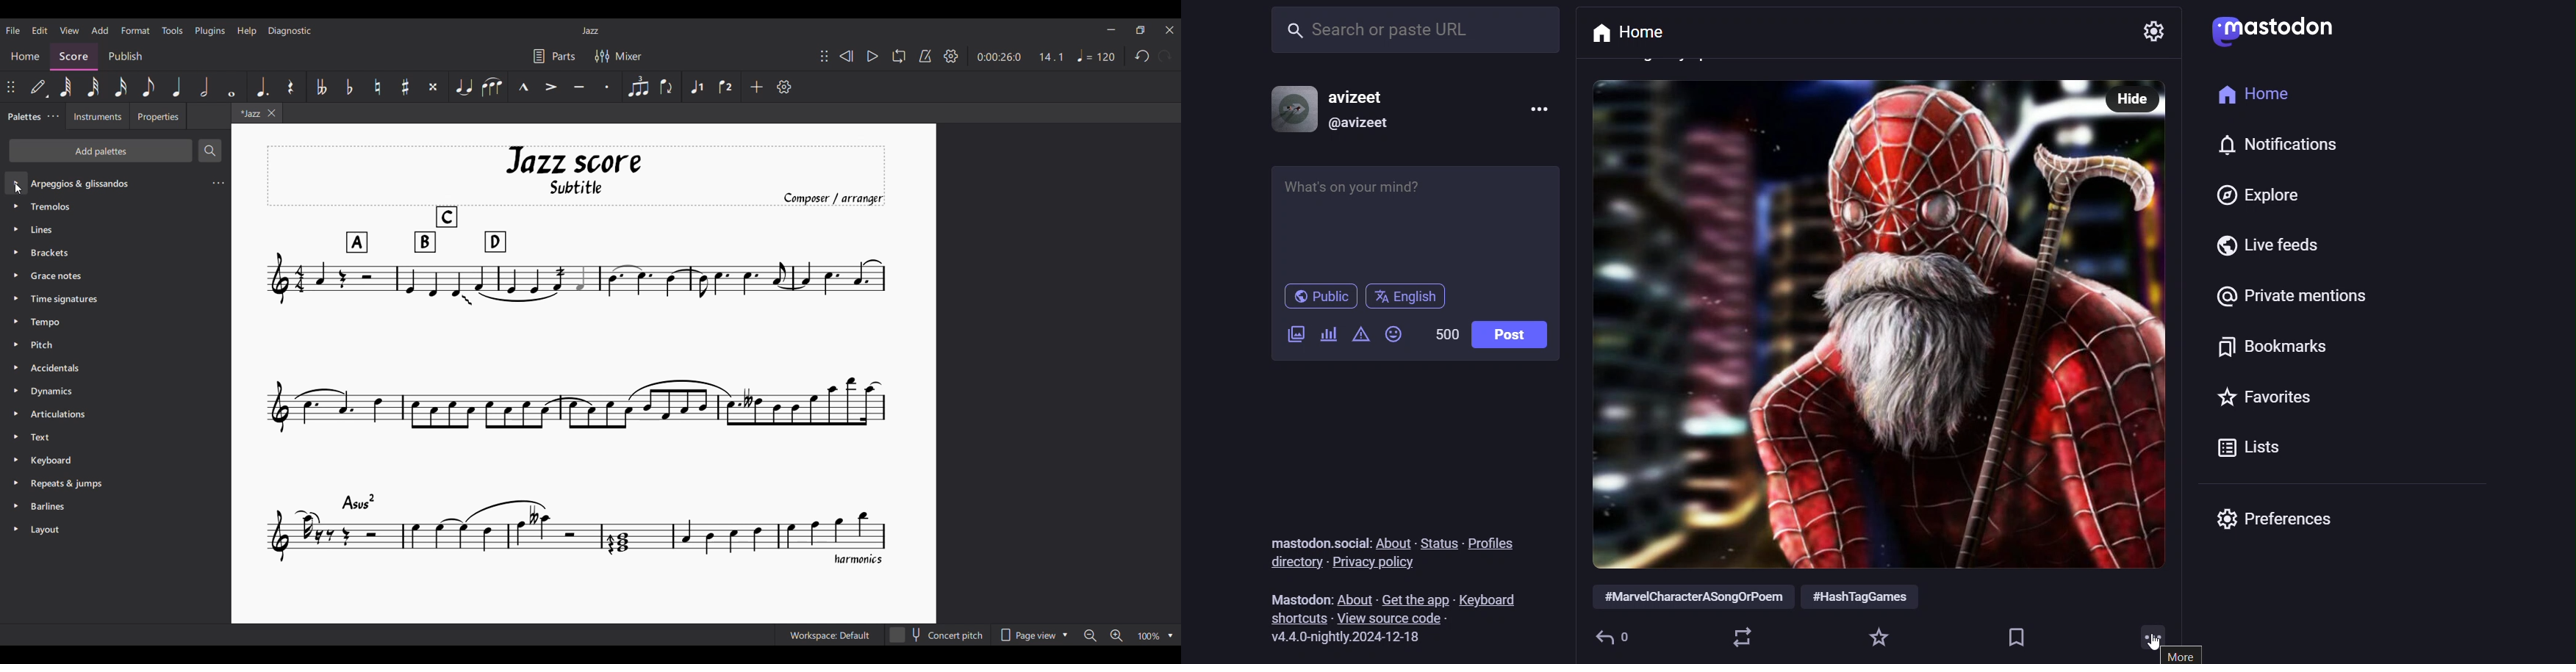 The height and width of the screenshot is (672, 2576). Describe the element at coordinates (349, 87) in the screenshot. I see `Toggle flat` at that location.